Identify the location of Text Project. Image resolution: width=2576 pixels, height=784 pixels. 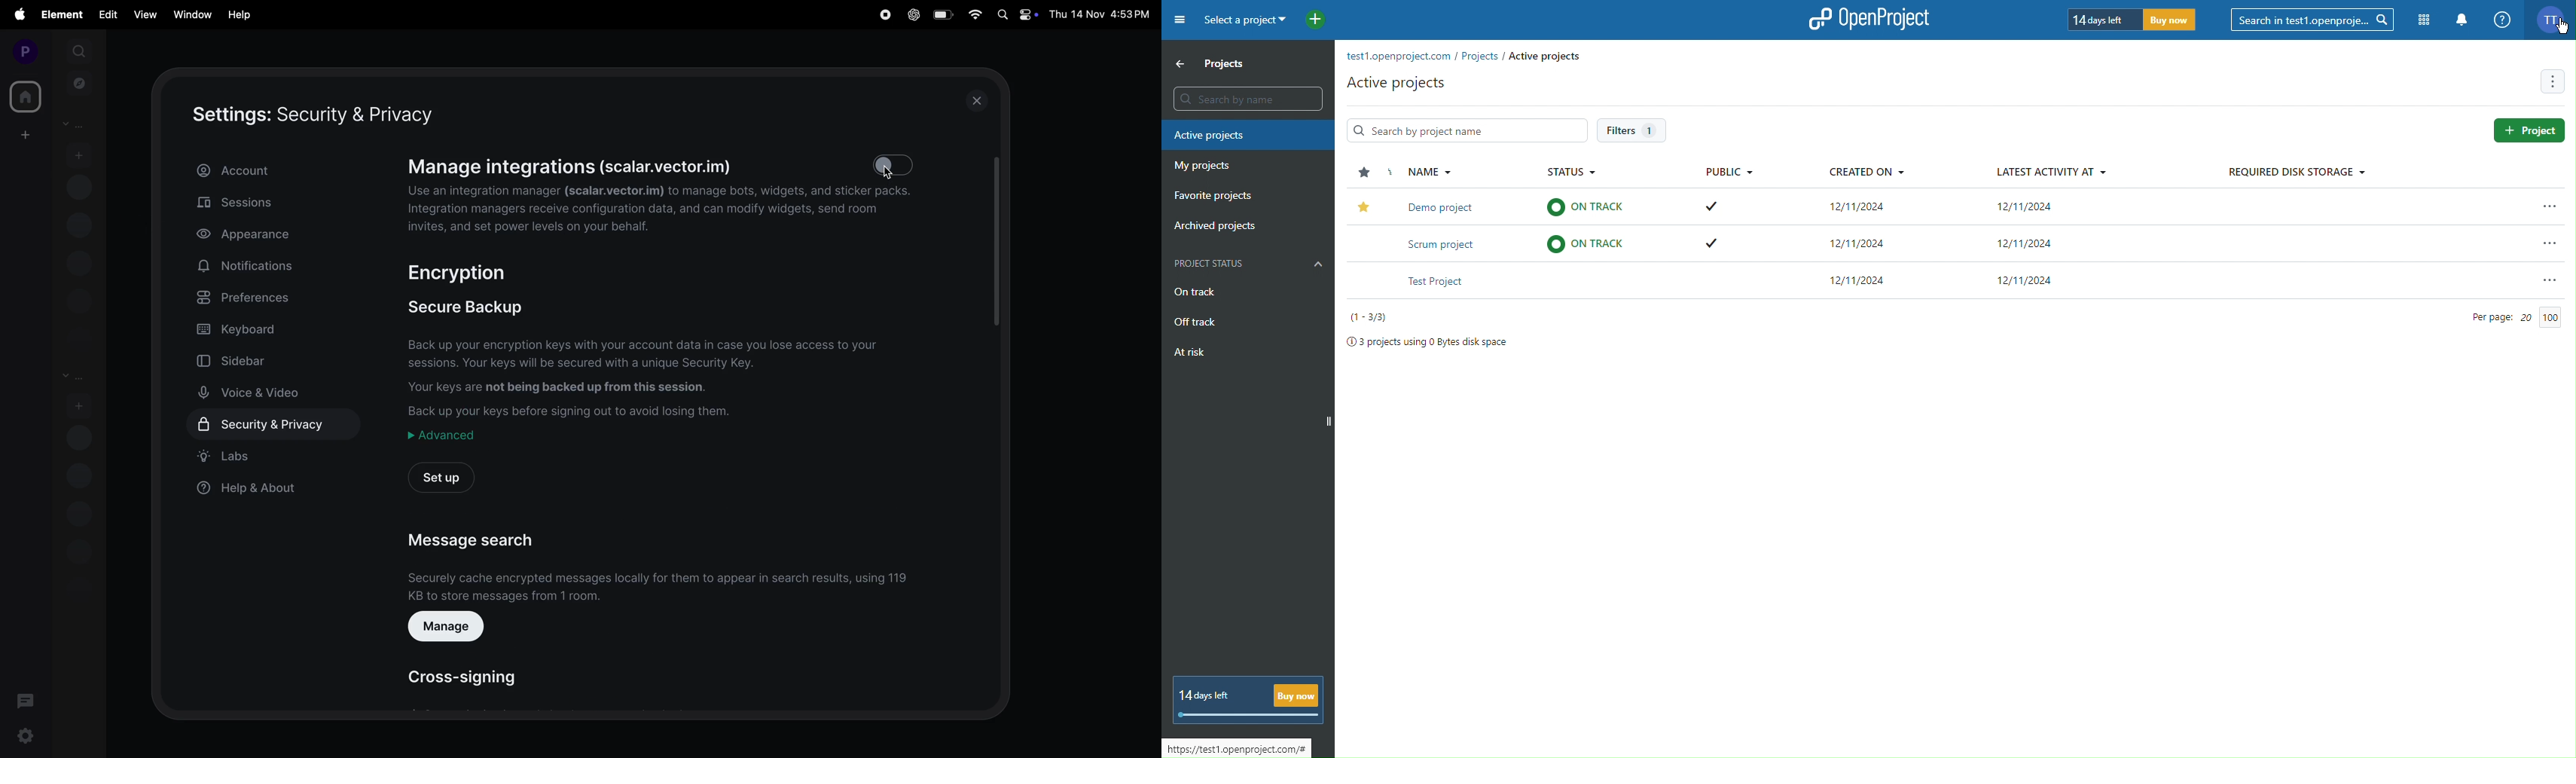
(1441, 282).